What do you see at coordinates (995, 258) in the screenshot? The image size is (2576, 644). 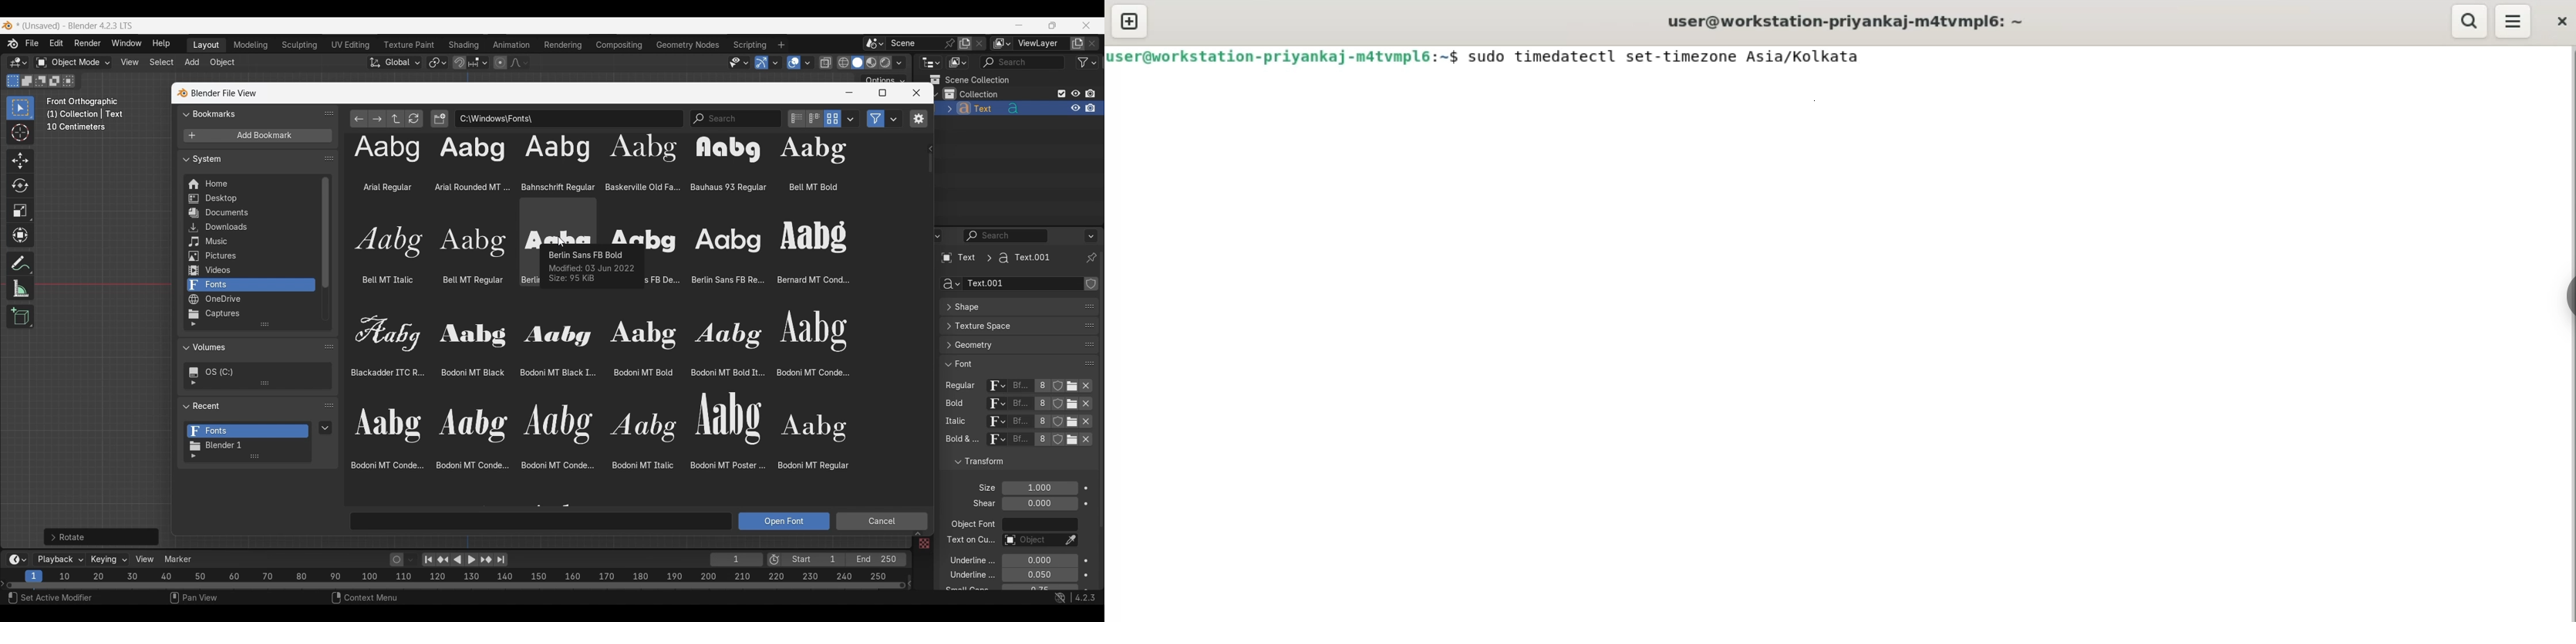 I see `Pathway of current panel changed` at bounding box center [995, 258].